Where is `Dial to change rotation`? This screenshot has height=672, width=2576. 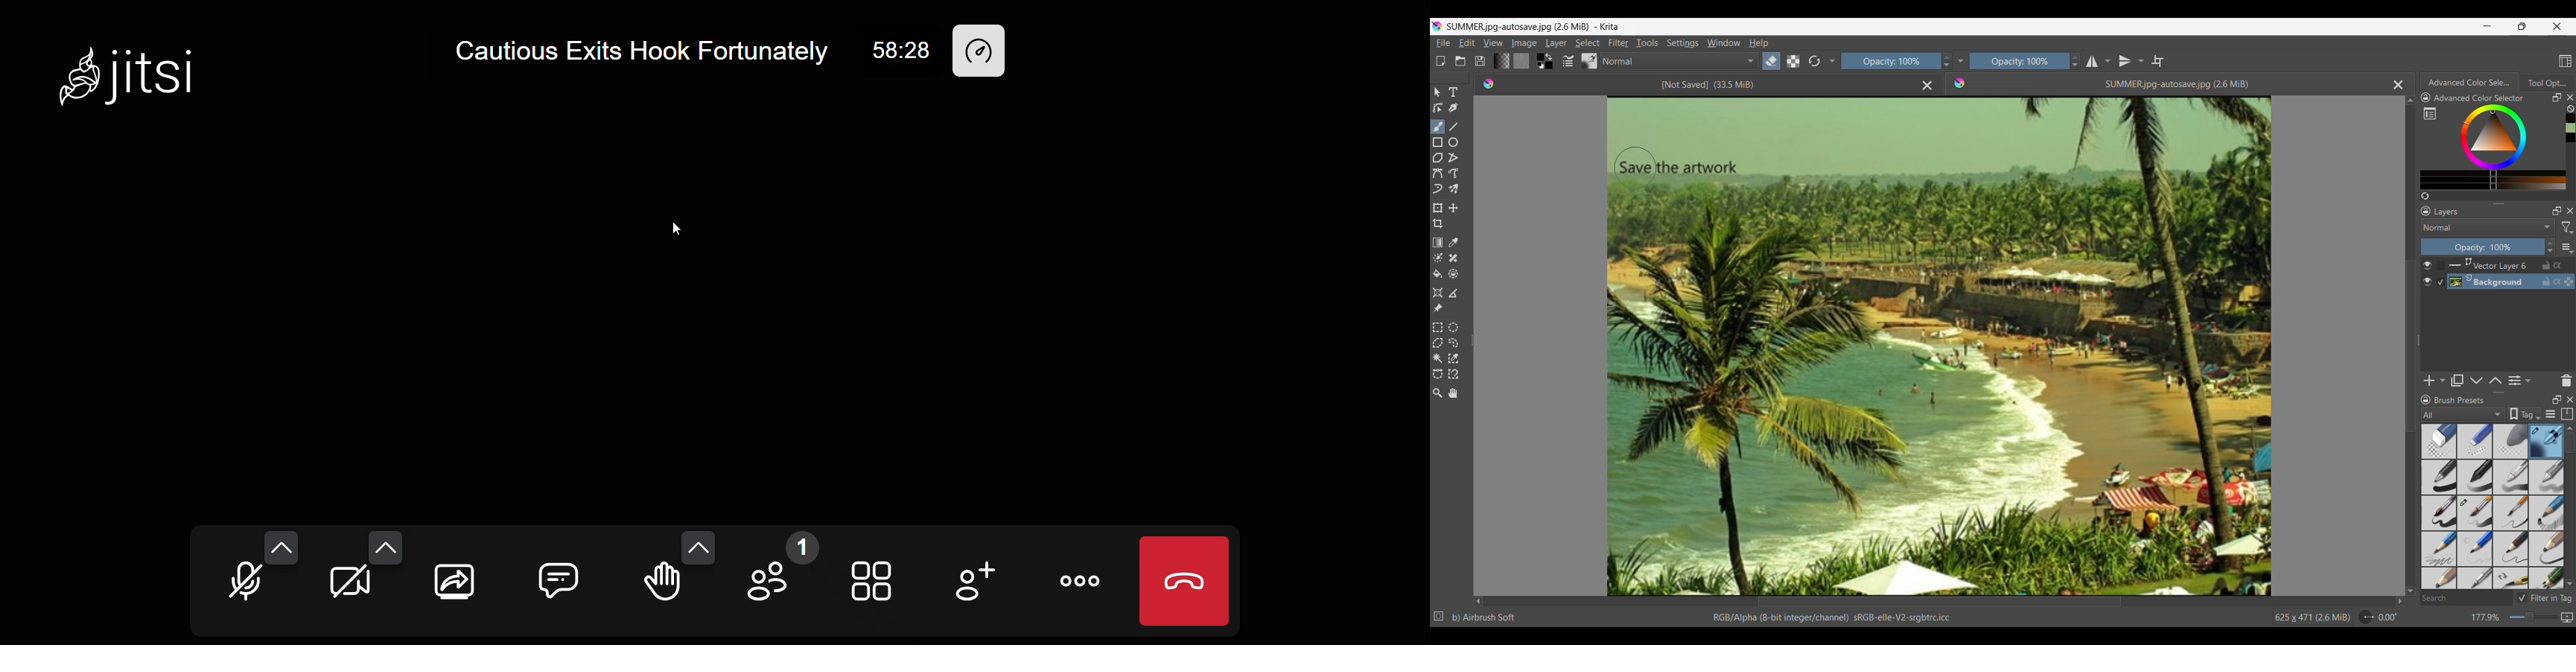
Dial to change rotation is located at coordinates (2366, 617).